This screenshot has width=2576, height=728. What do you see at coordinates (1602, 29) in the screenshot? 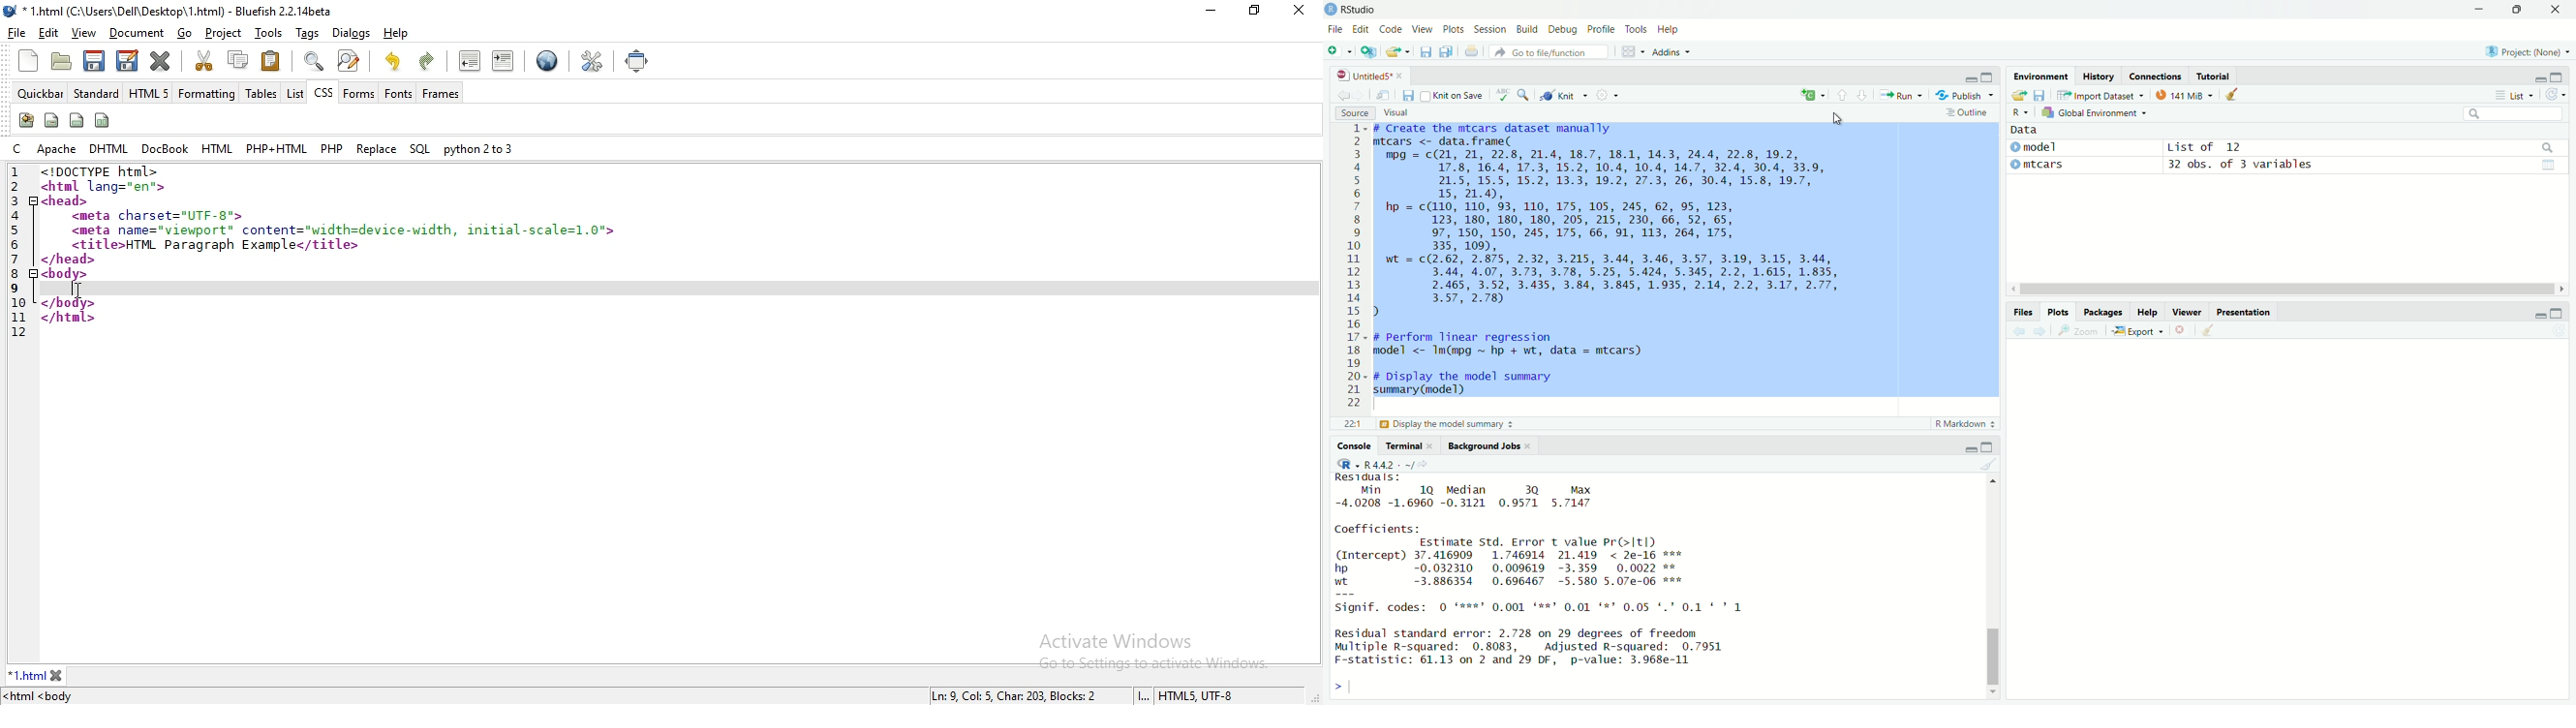
I see `profile` at bounding box center [1602, 29].